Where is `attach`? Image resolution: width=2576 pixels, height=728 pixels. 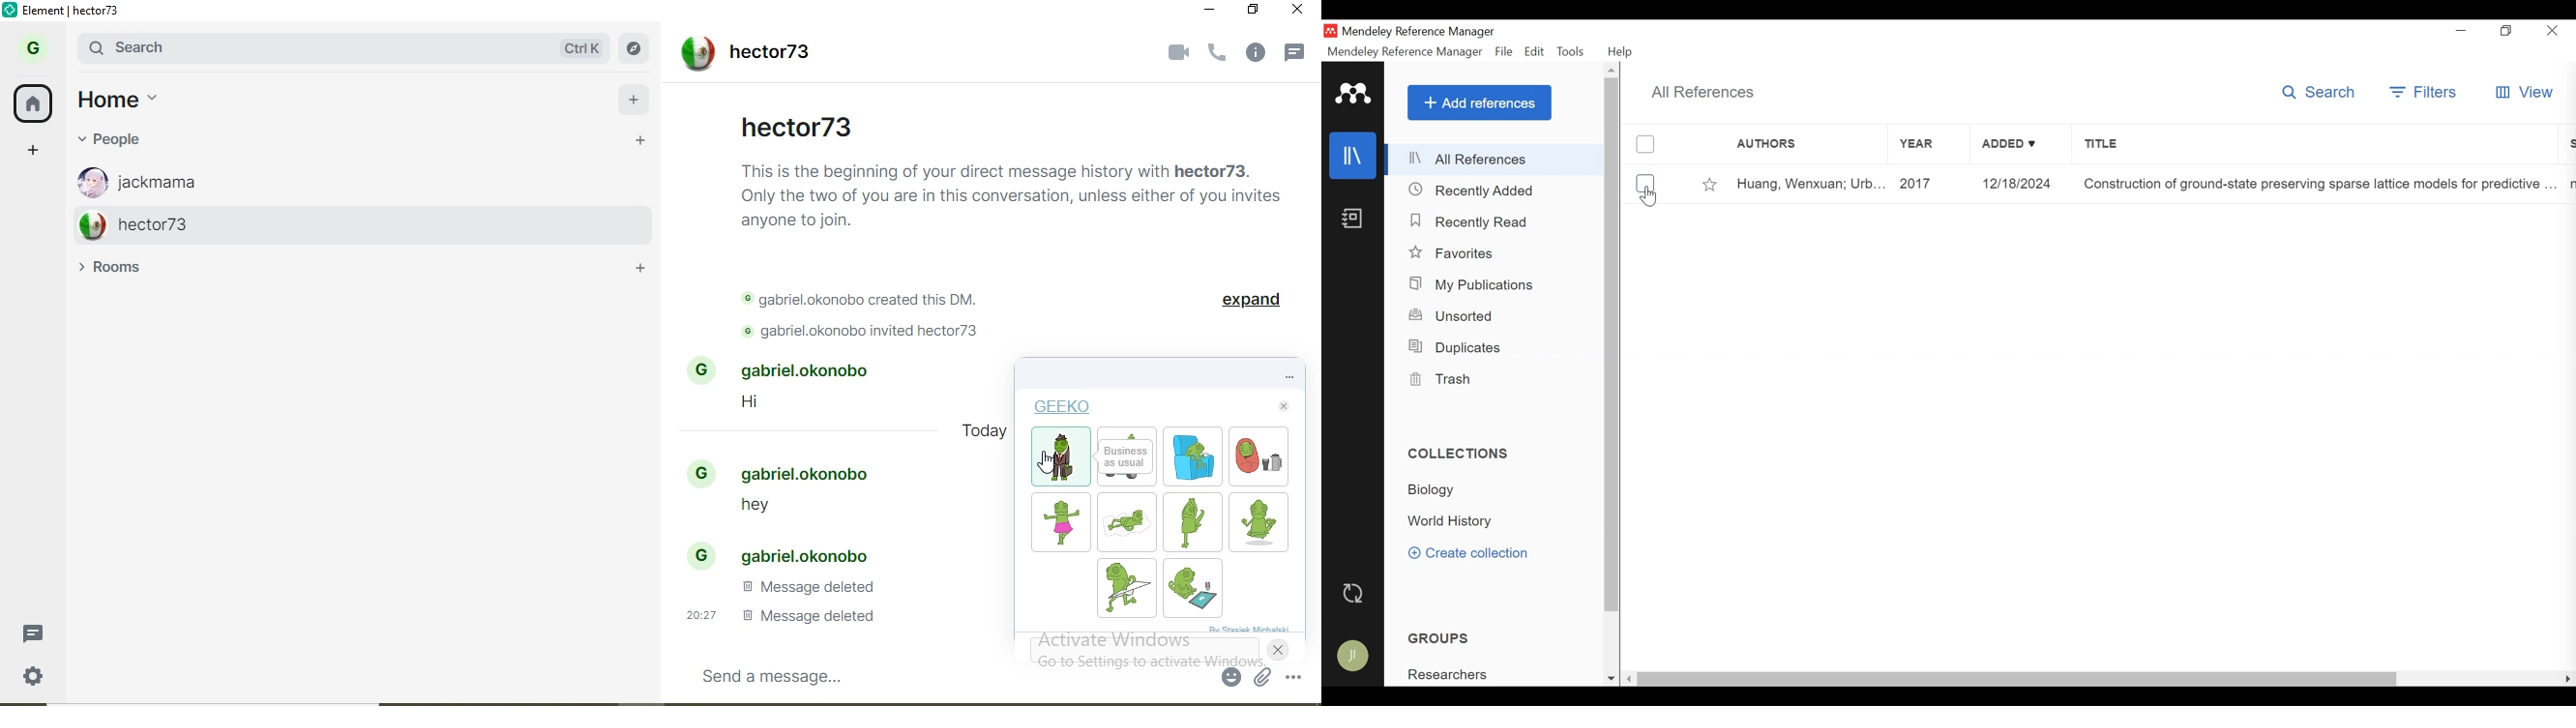
attach is located at coordinates (1261, 678).